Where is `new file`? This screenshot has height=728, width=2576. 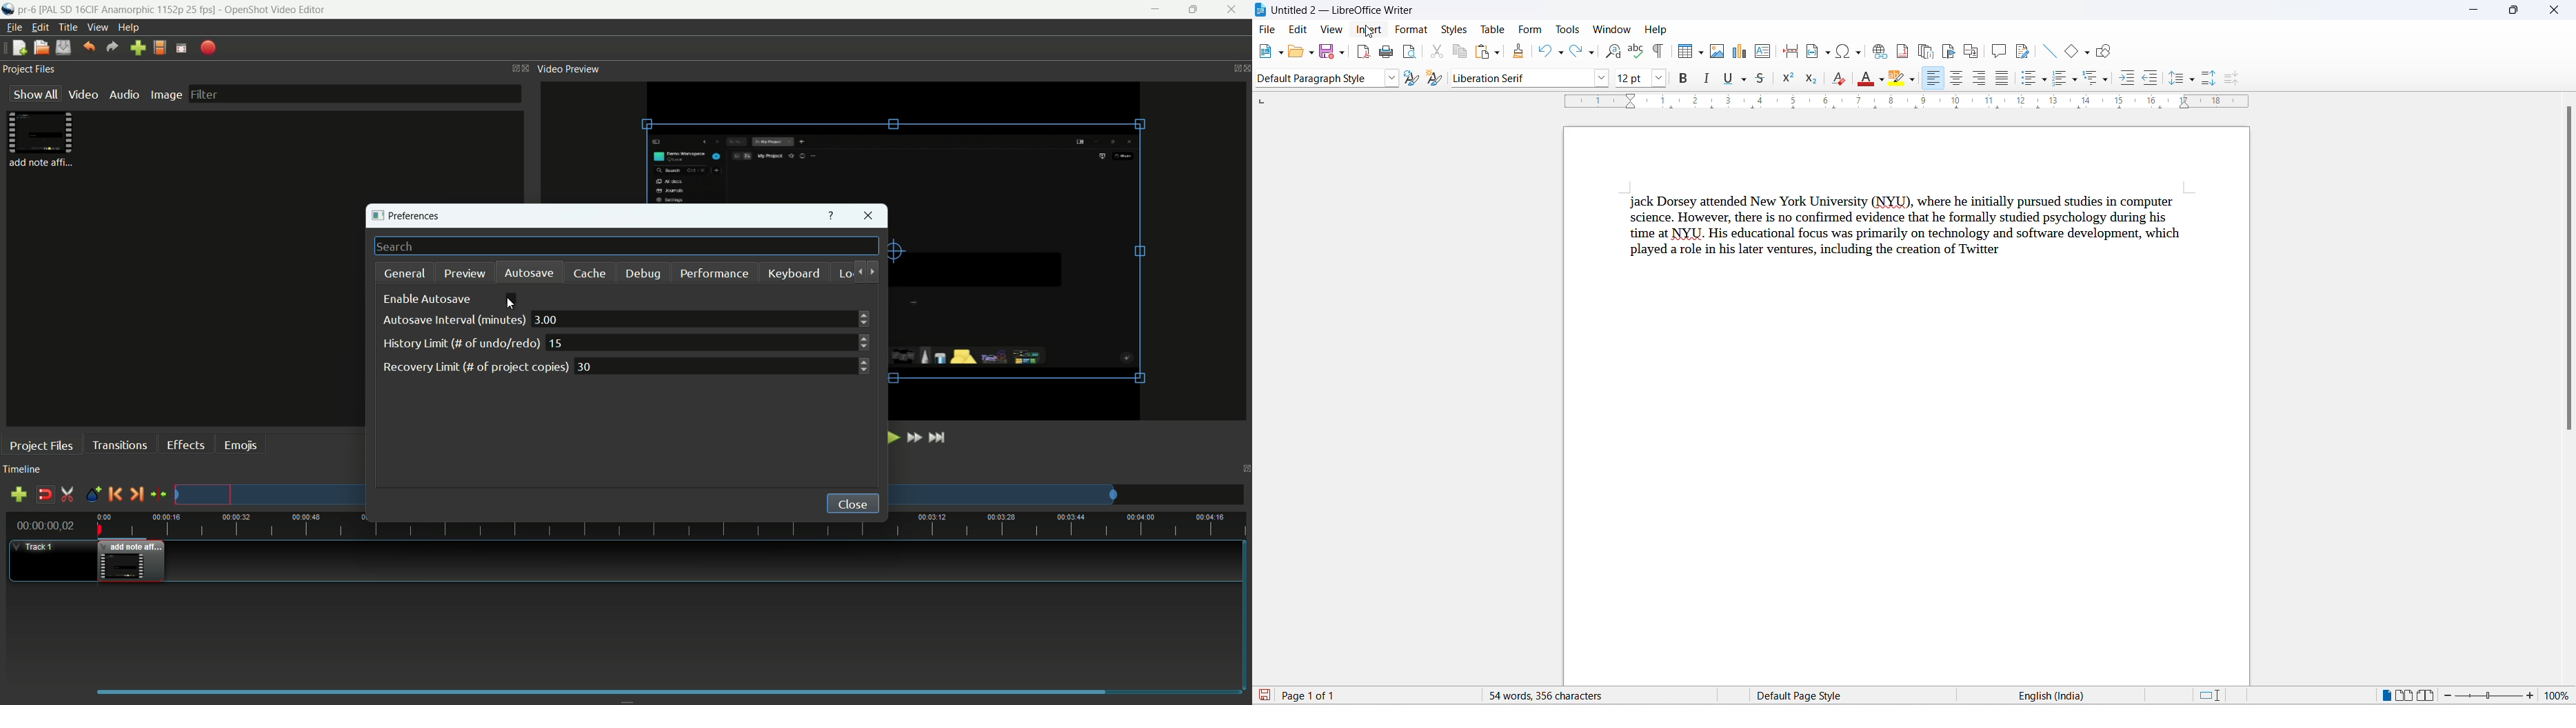
new file is located at coordinates (19, 48).